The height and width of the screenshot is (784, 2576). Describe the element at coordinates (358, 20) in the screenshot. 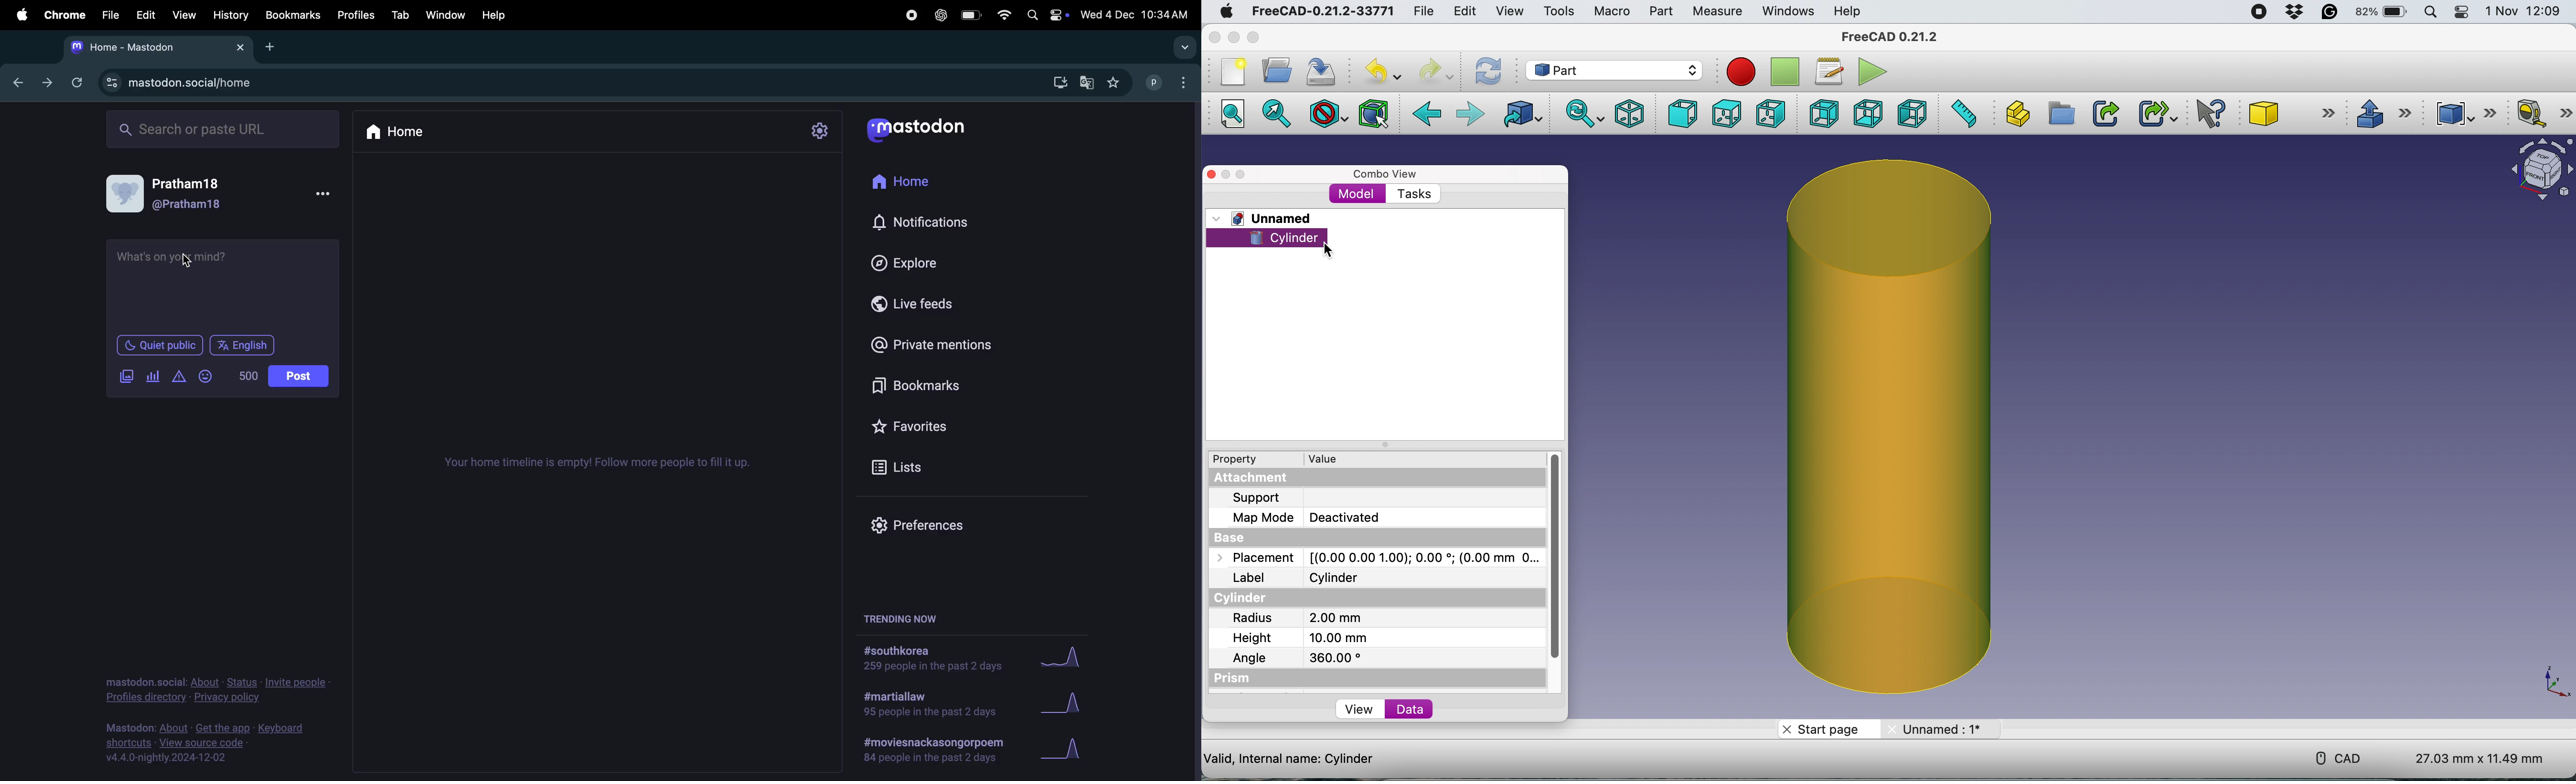

I see `profiles` at that location.